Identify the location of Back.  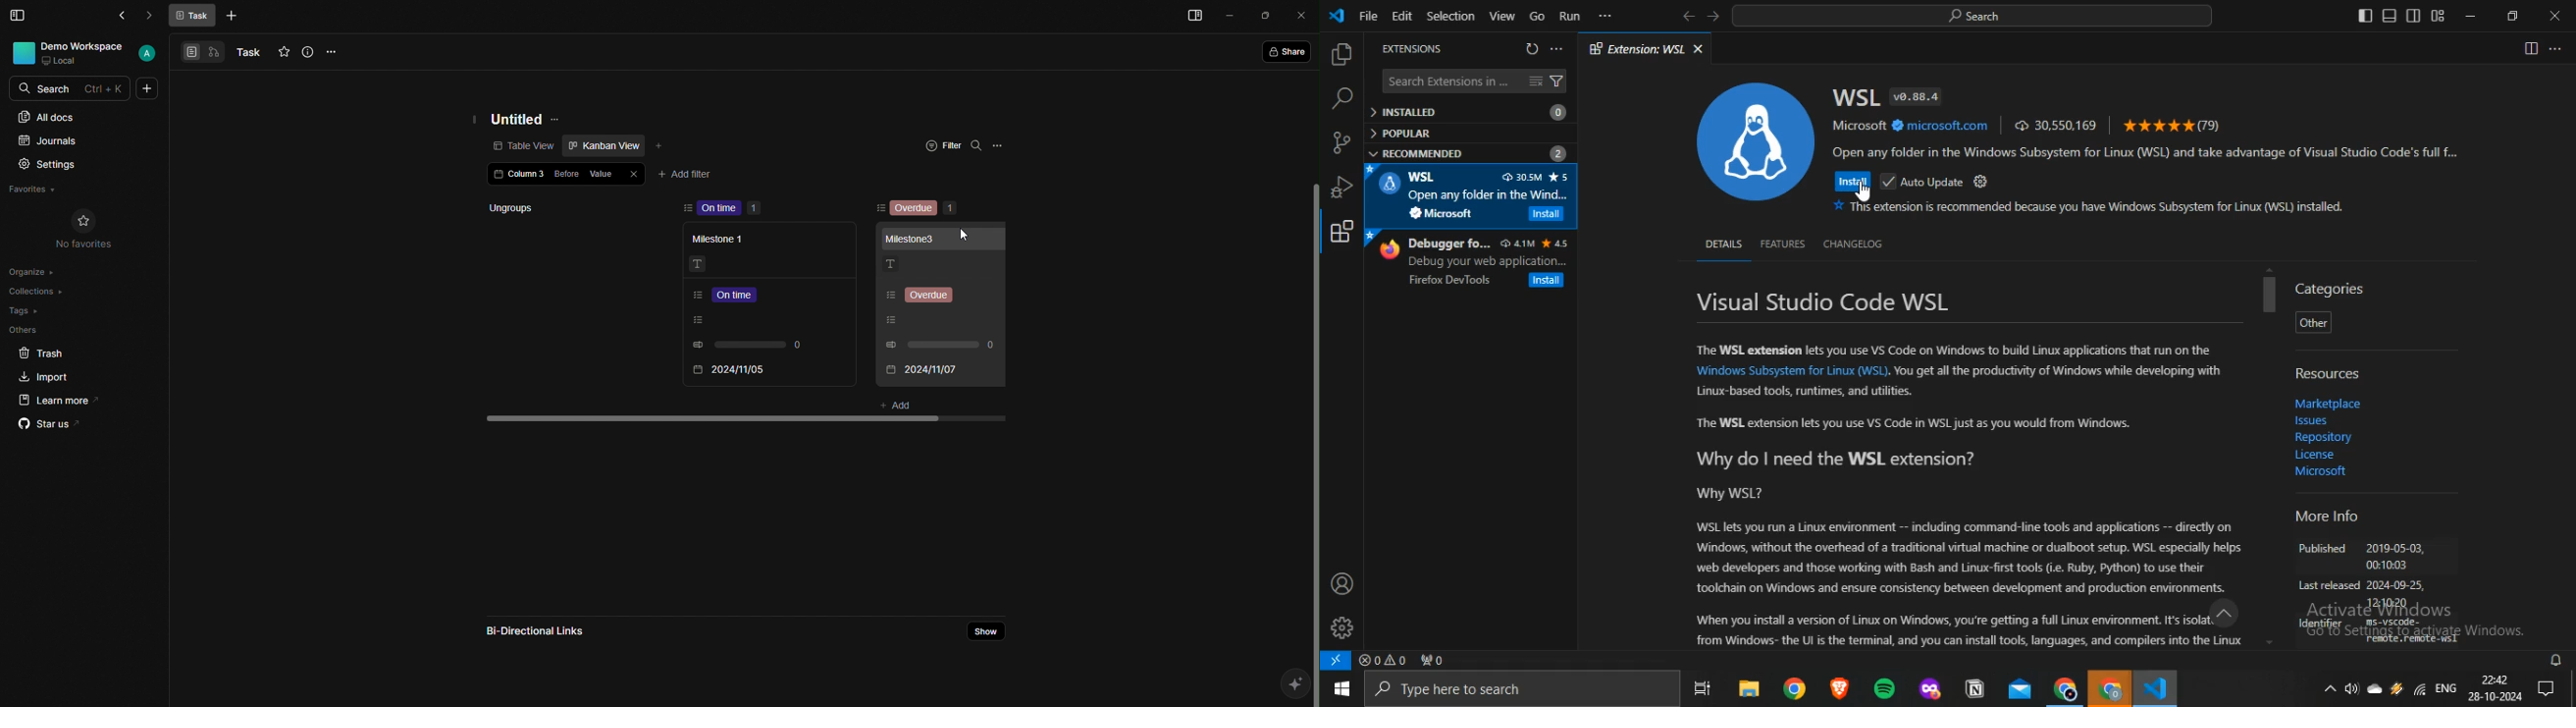
(126, 14).